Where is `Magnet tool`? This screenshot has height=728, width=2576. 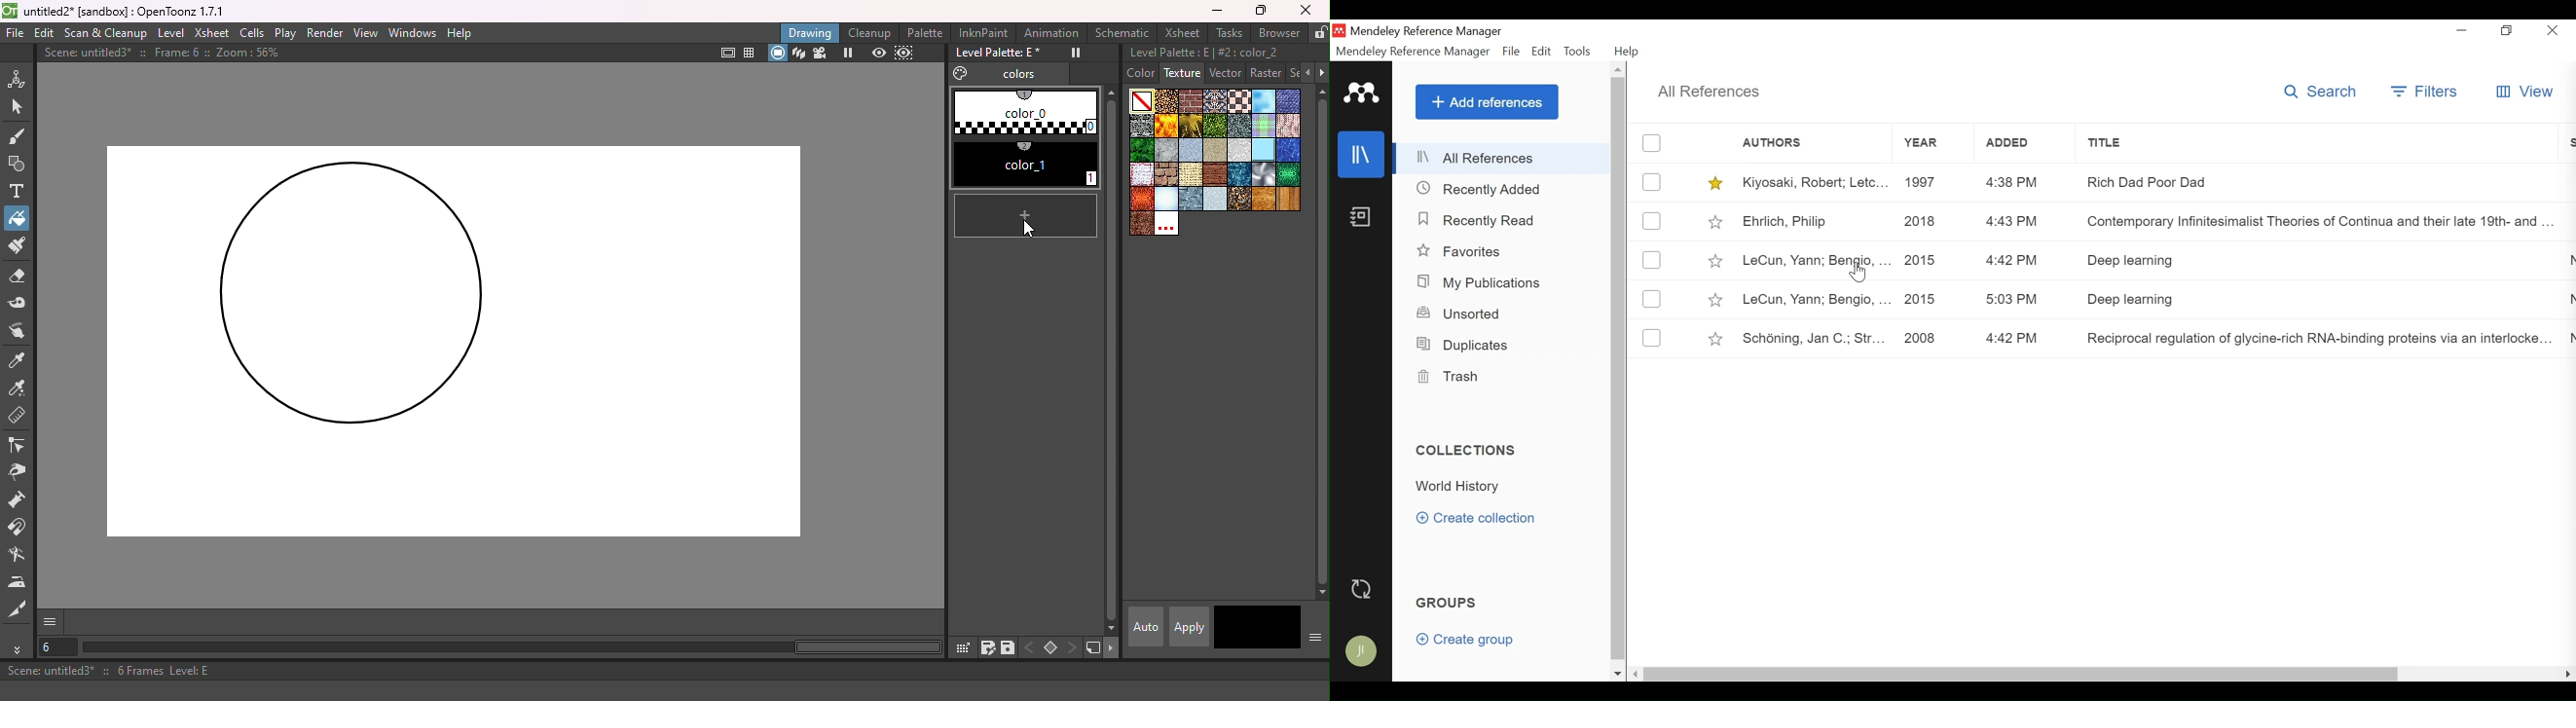 Magnet tool is located at coordinates (18, 529).